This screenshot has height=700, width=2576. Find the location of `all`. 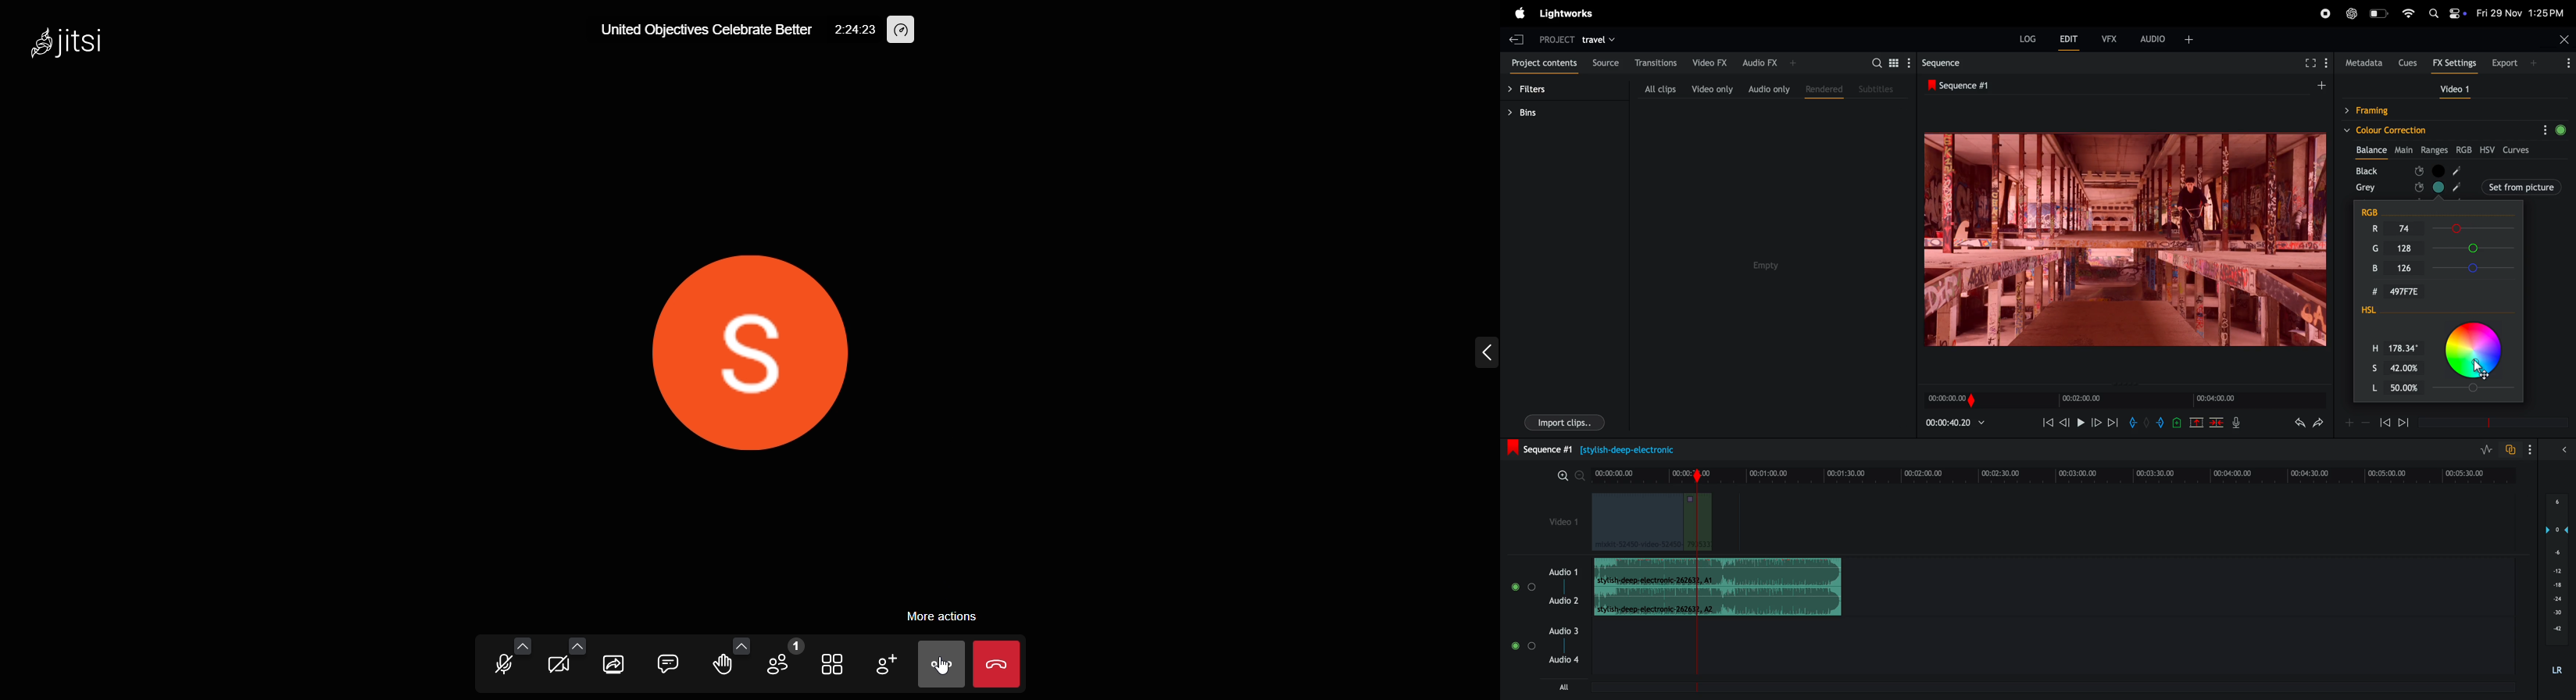

all is located at coordinates (1563, 686).